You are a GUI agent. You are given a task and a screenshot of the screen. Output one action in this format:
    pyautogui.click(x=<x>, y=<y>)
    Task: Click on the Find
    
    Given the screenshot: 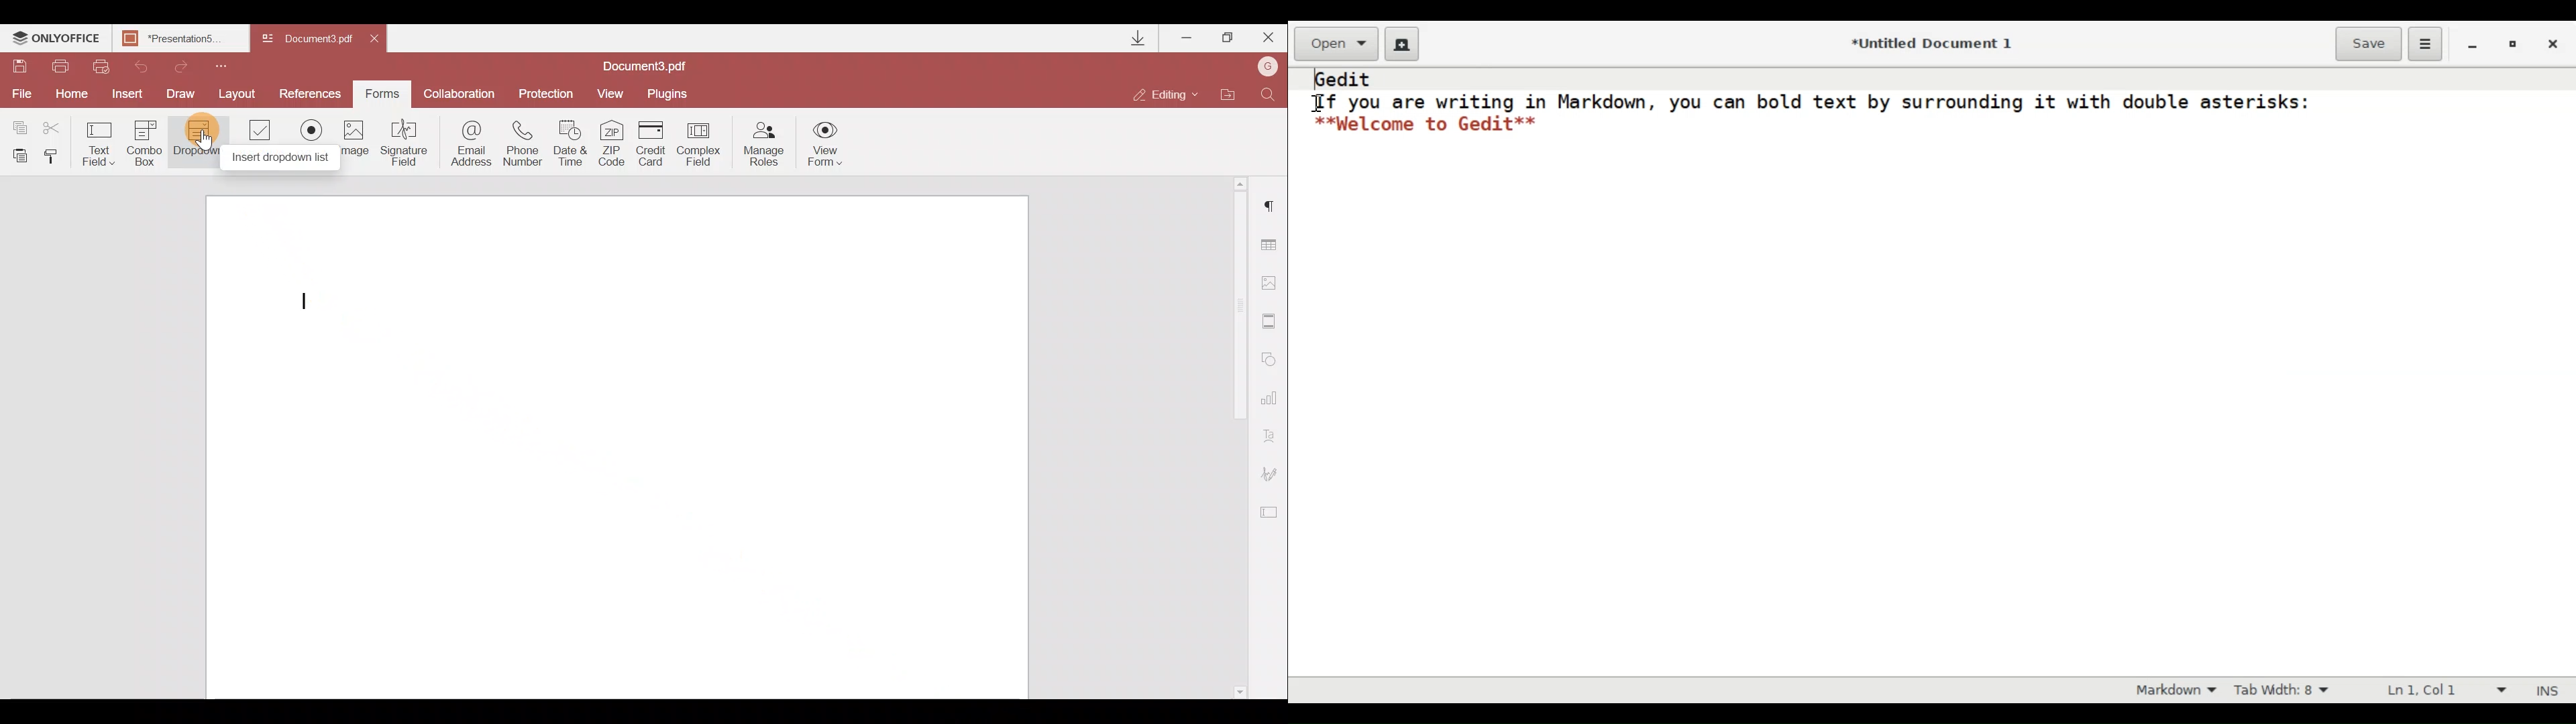 What is the action you would take?
    pyautogui.click(x=1269, y=93)
    